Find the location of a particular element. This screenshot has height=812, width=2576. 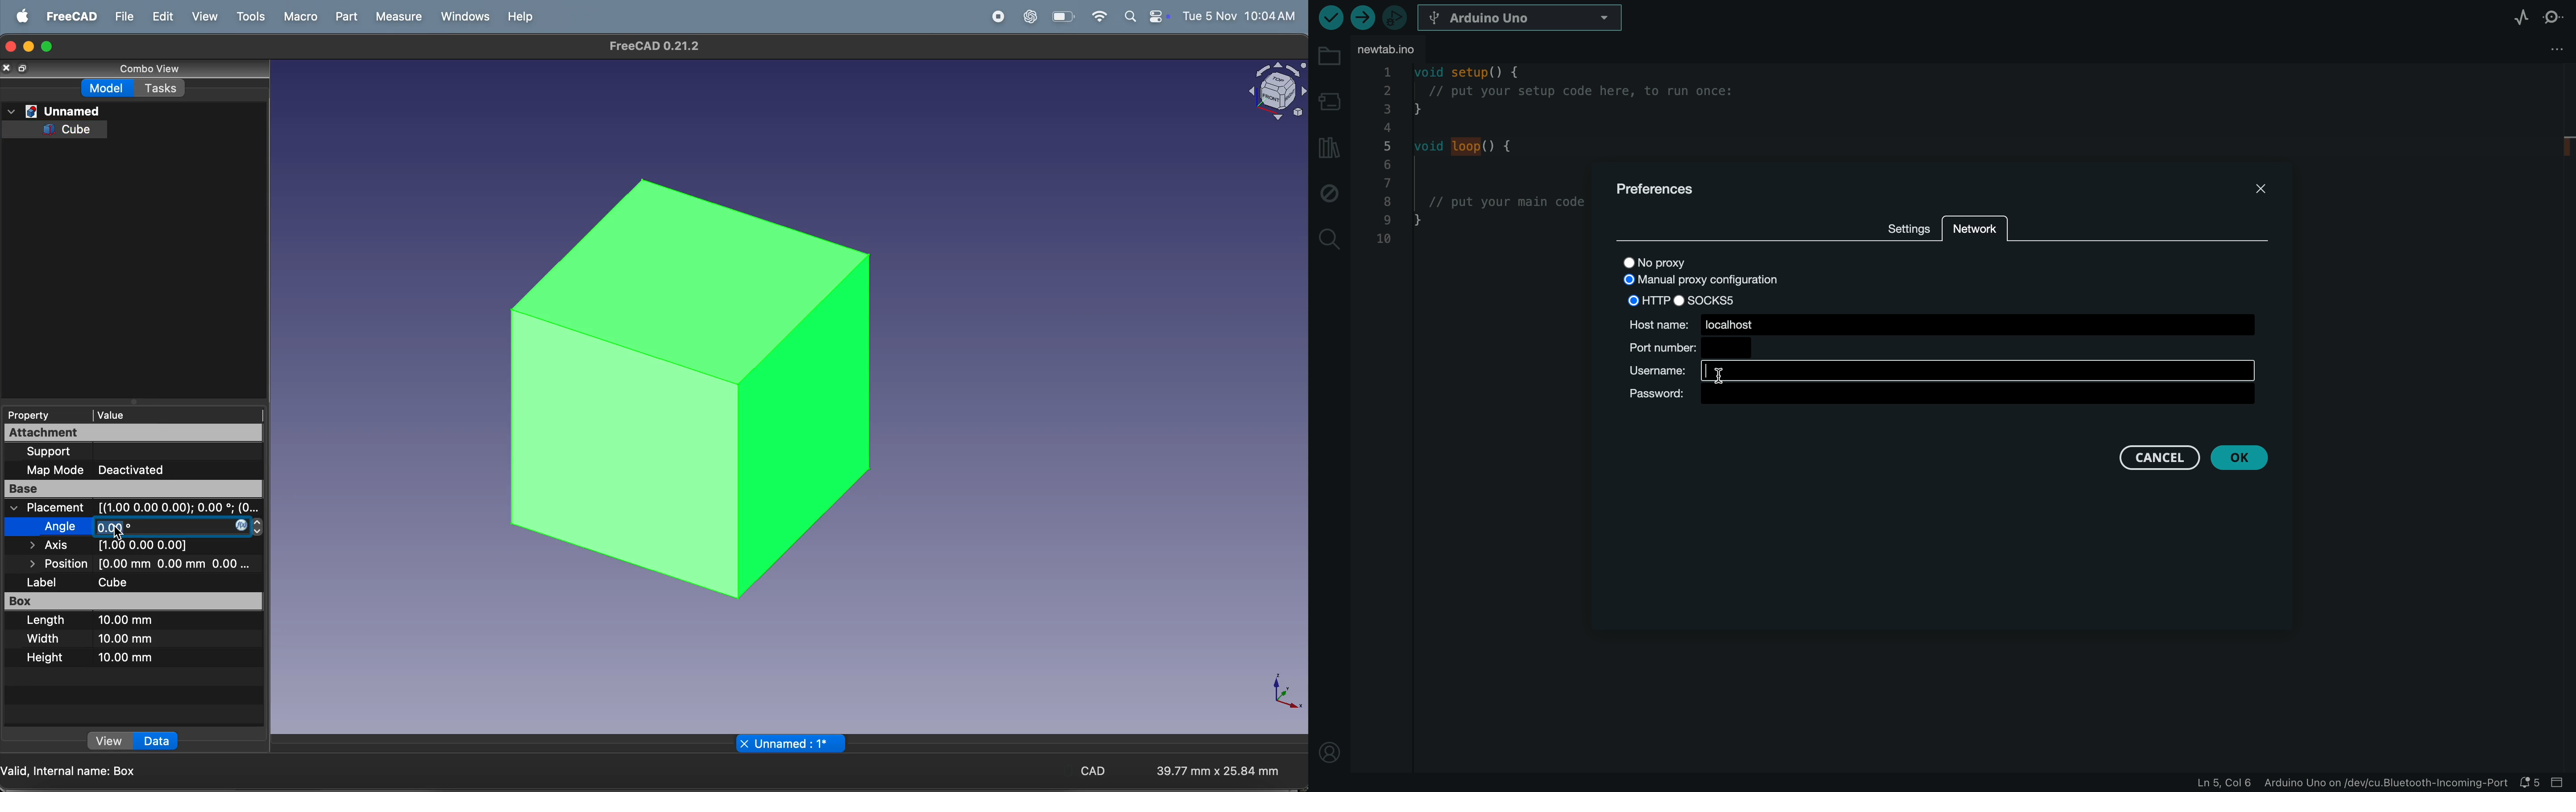

HTTP is located at coordinates (1644, 300).